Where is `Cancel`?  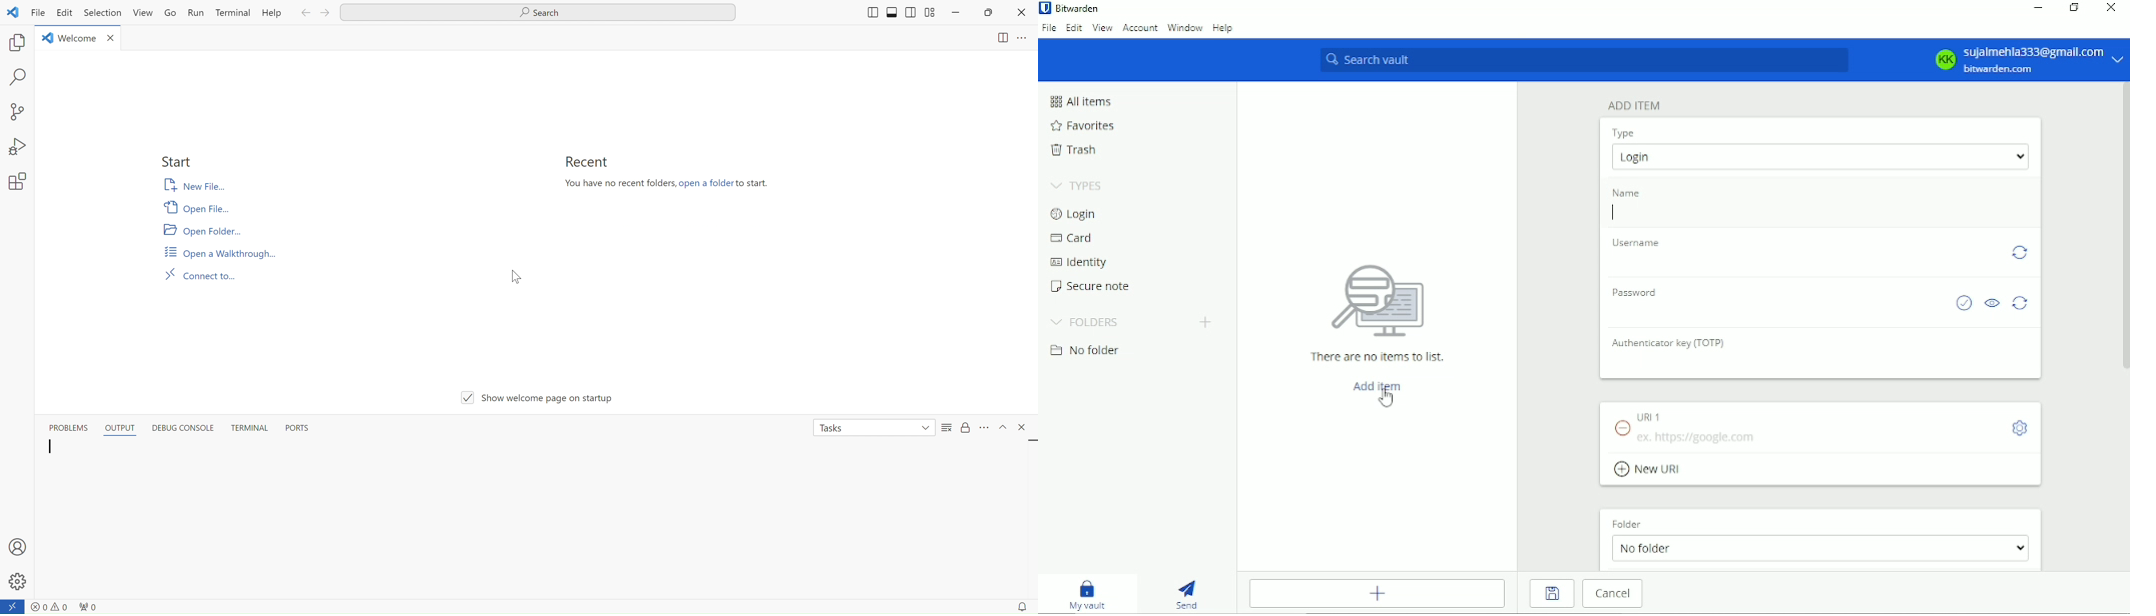
Cancel is located at coordinates (1614, 596).